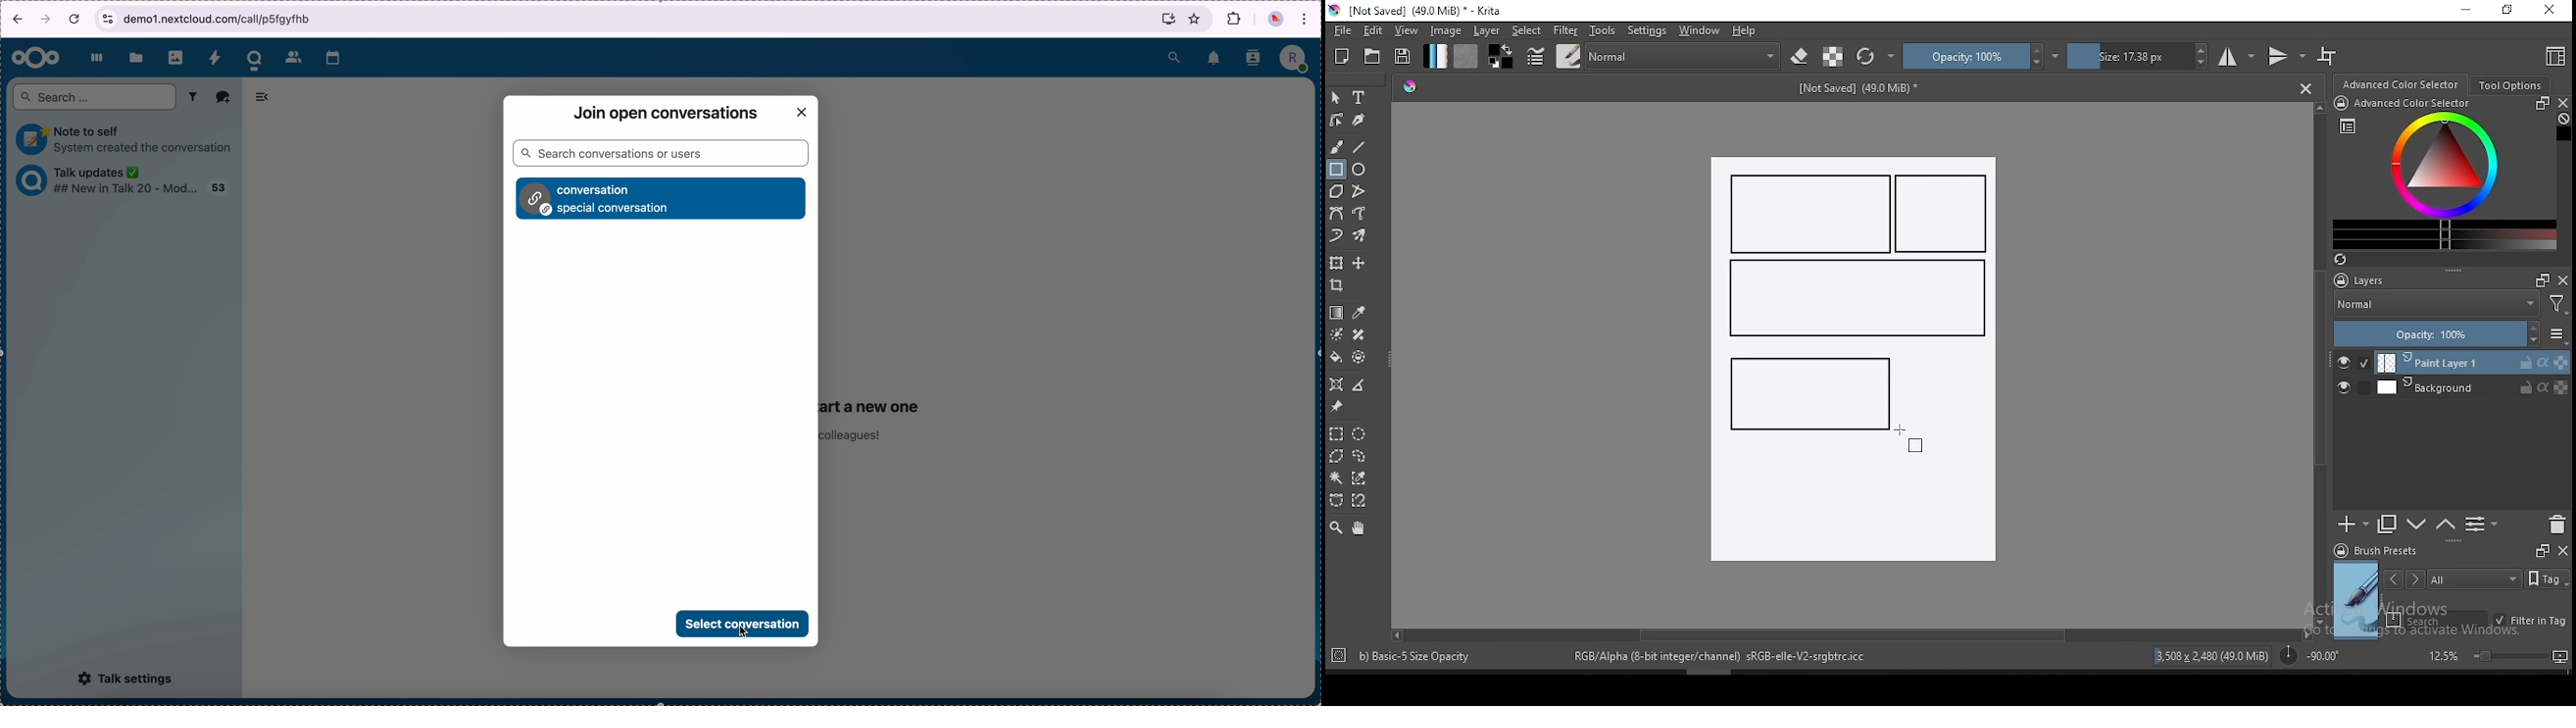  I want to click on talk updates, so click(106, 183).